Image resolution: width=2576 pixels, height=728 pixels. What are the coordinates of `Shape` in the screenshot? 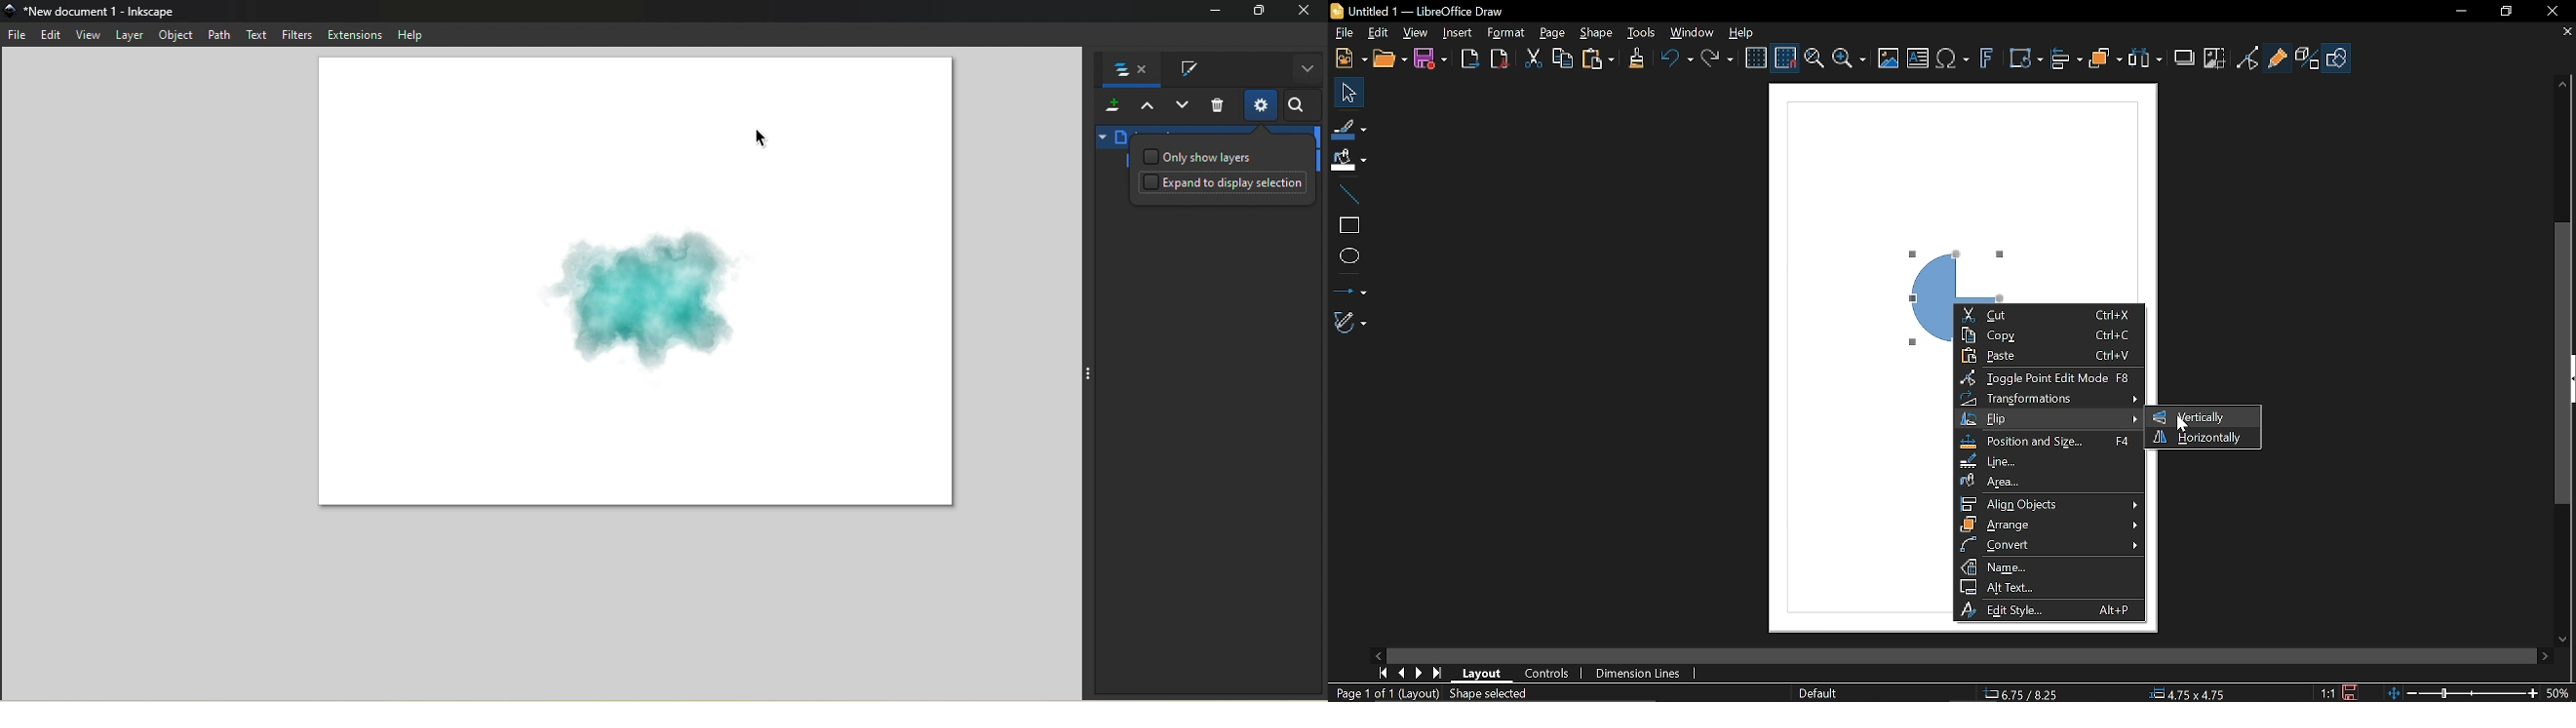 It's located at (1599, 33).